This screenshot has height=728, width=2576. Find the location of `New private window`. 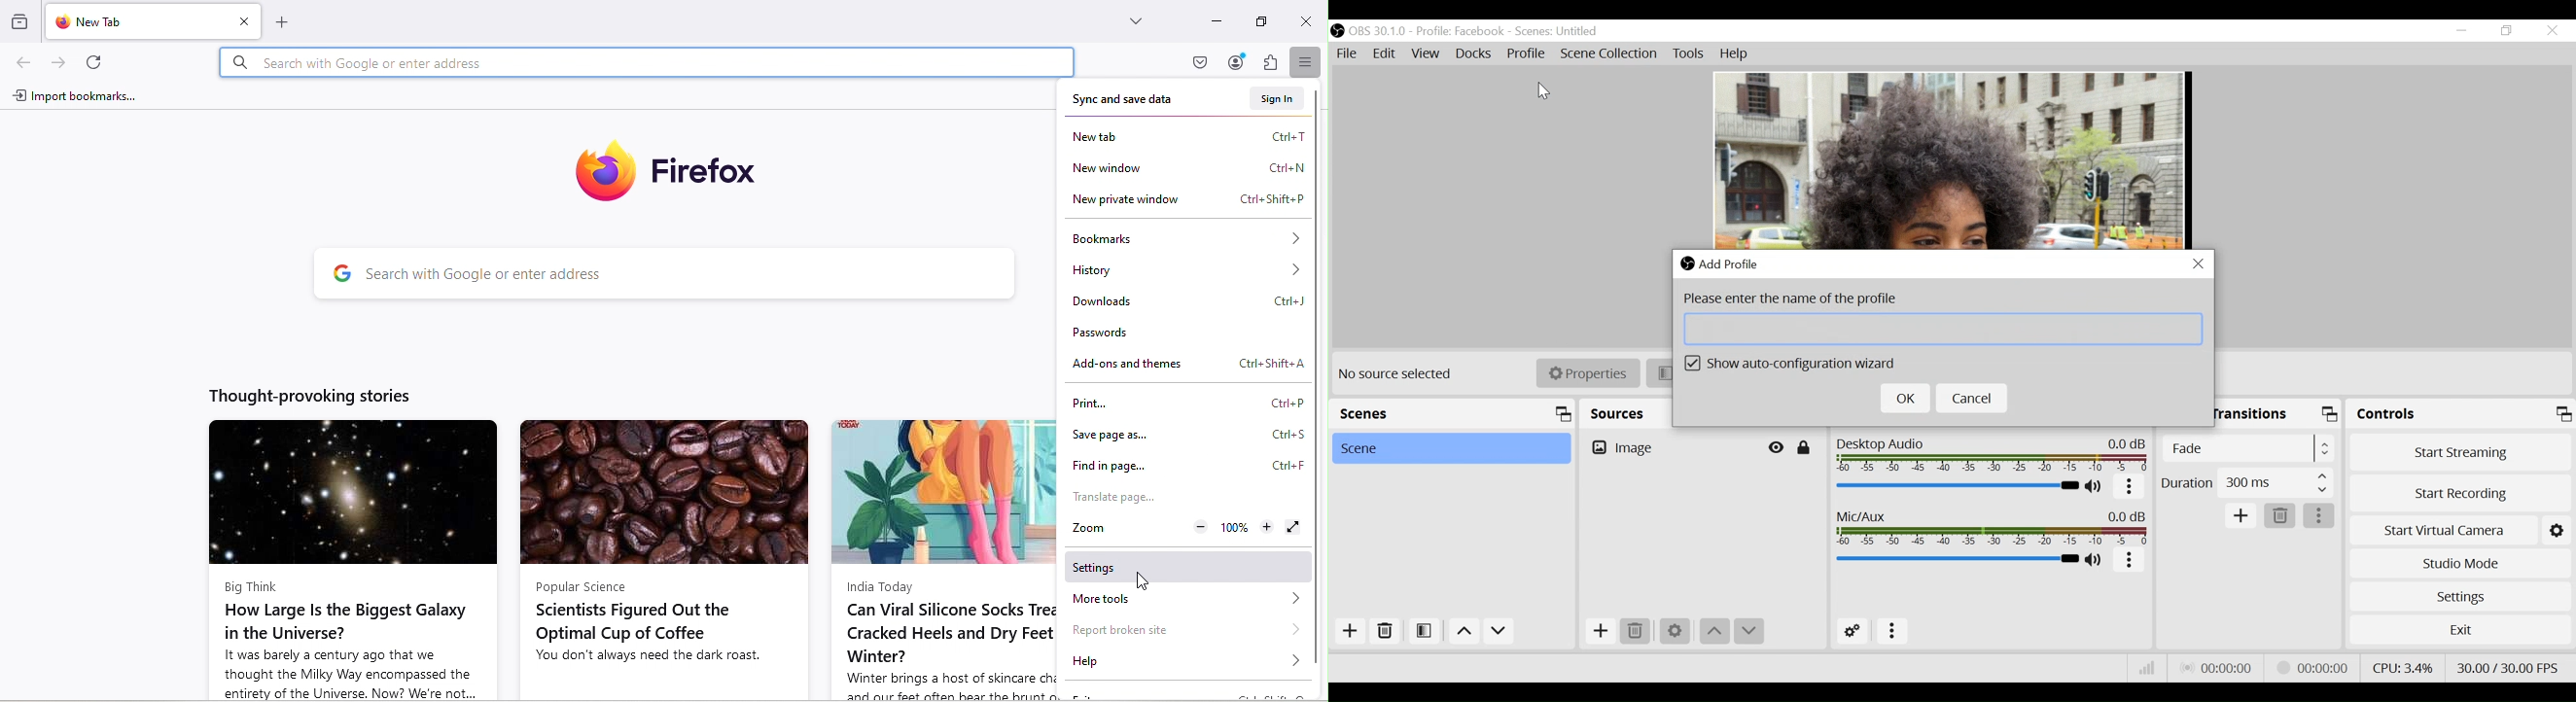

New private window is located at coordinates (1182, 203).